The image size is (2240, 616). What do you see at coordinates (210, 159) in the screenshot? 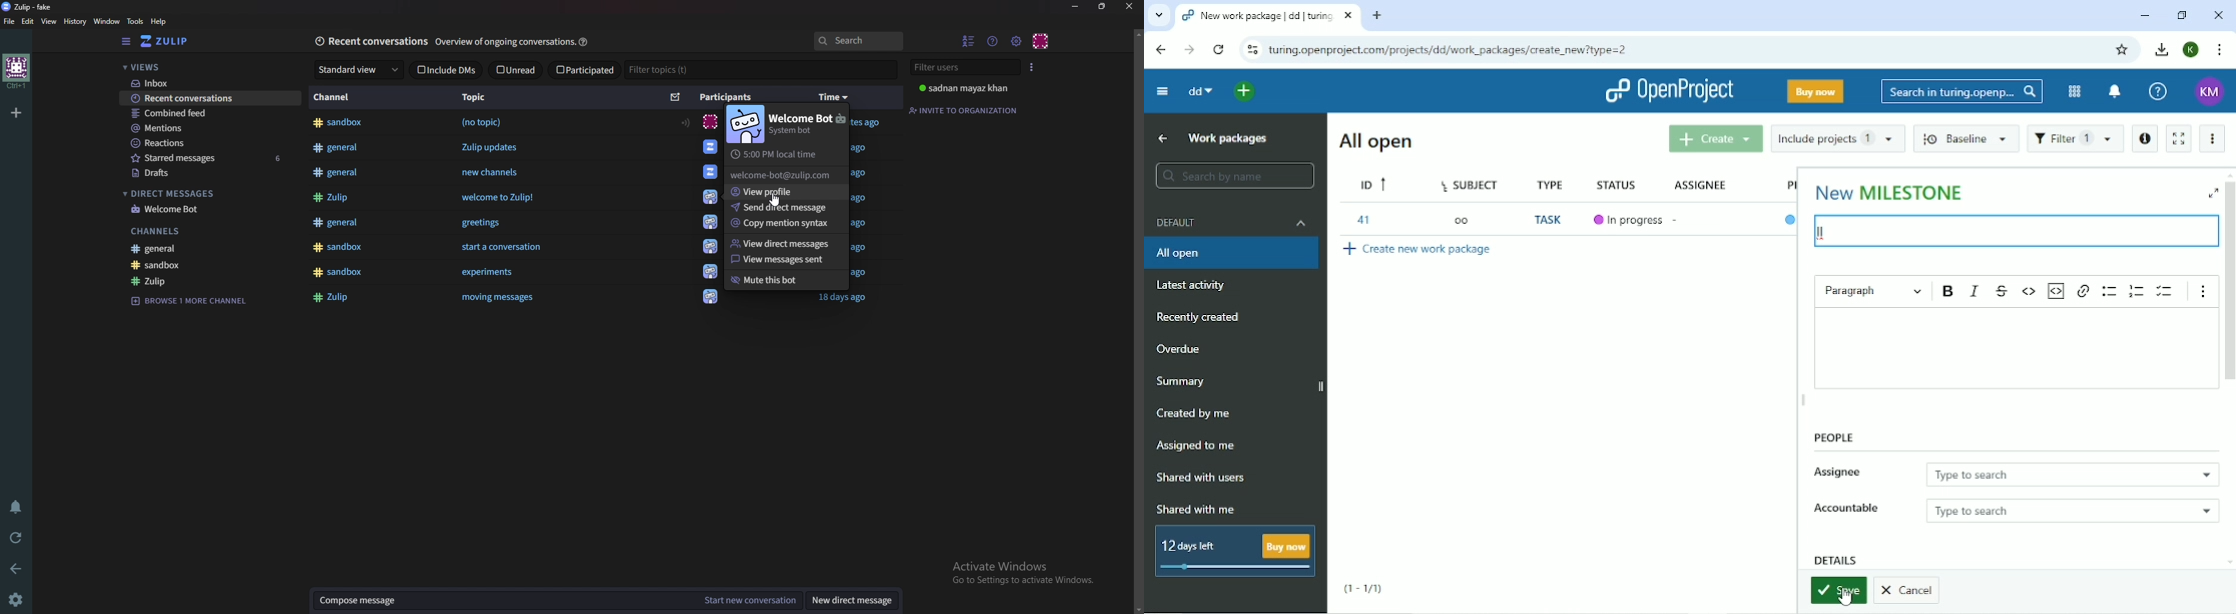
I see `Starred message` at bounding box center [210, 159].